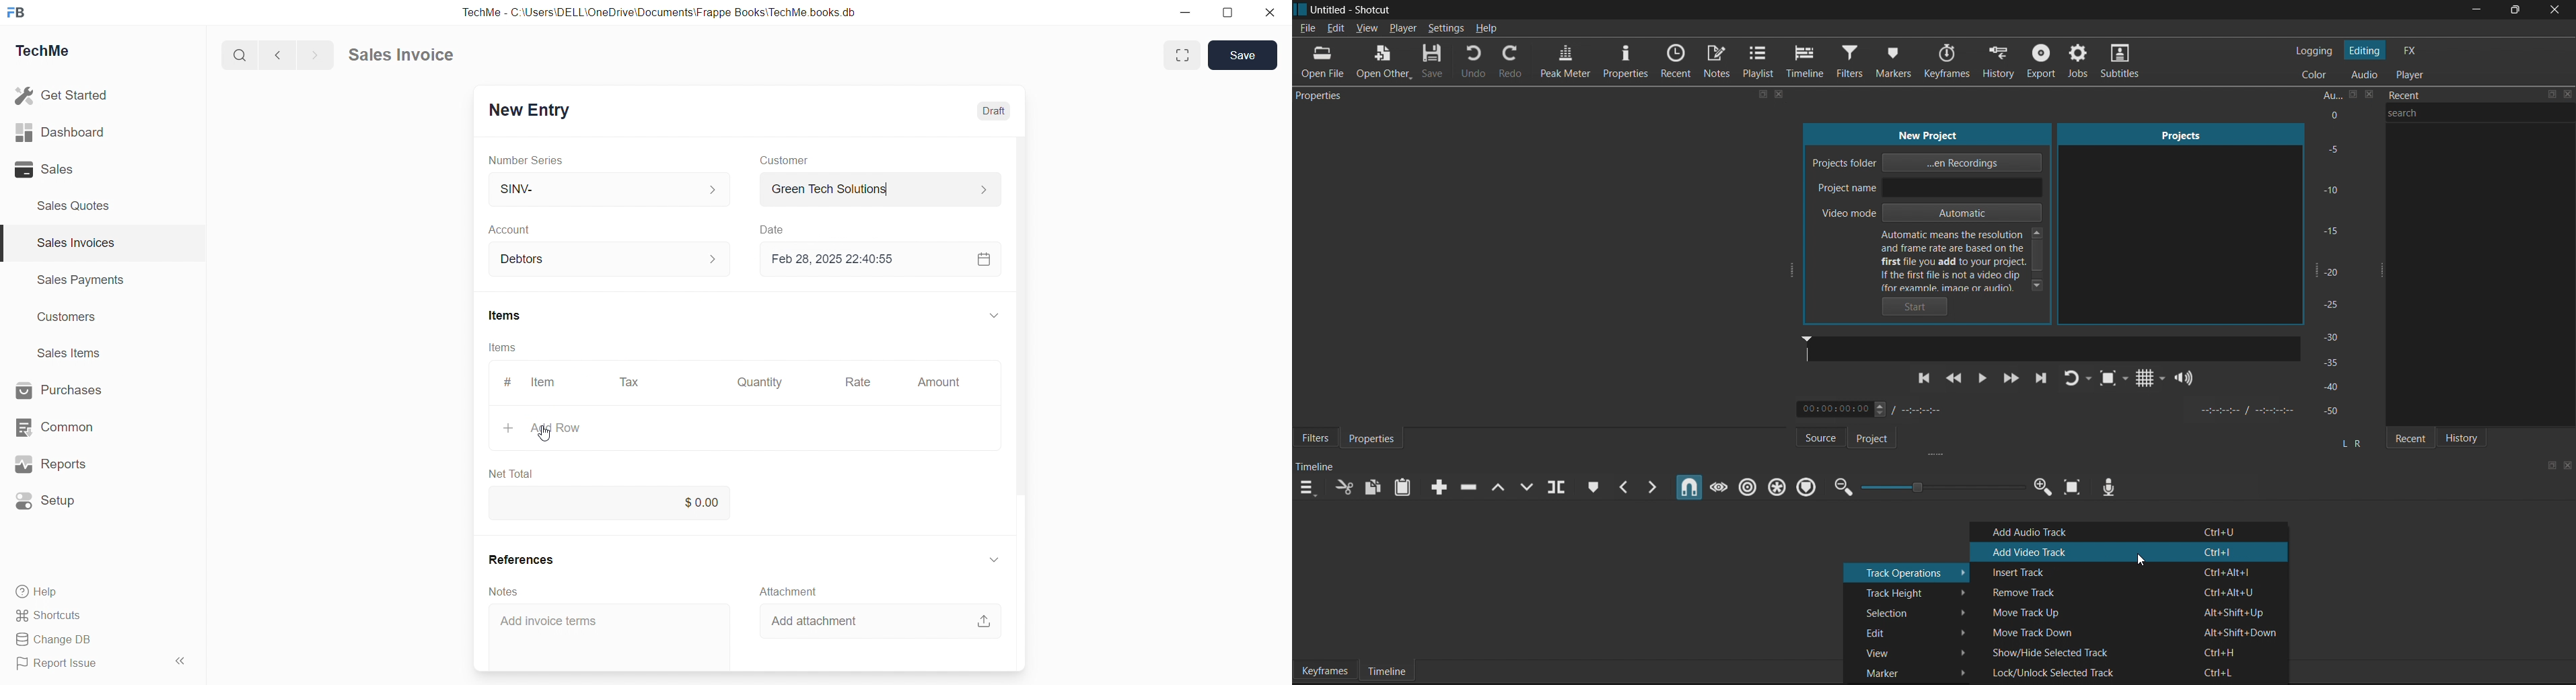  What do you see at coordinates (506, 315) in the screenshot?
I see `Items` at bounding box center [506, 315].